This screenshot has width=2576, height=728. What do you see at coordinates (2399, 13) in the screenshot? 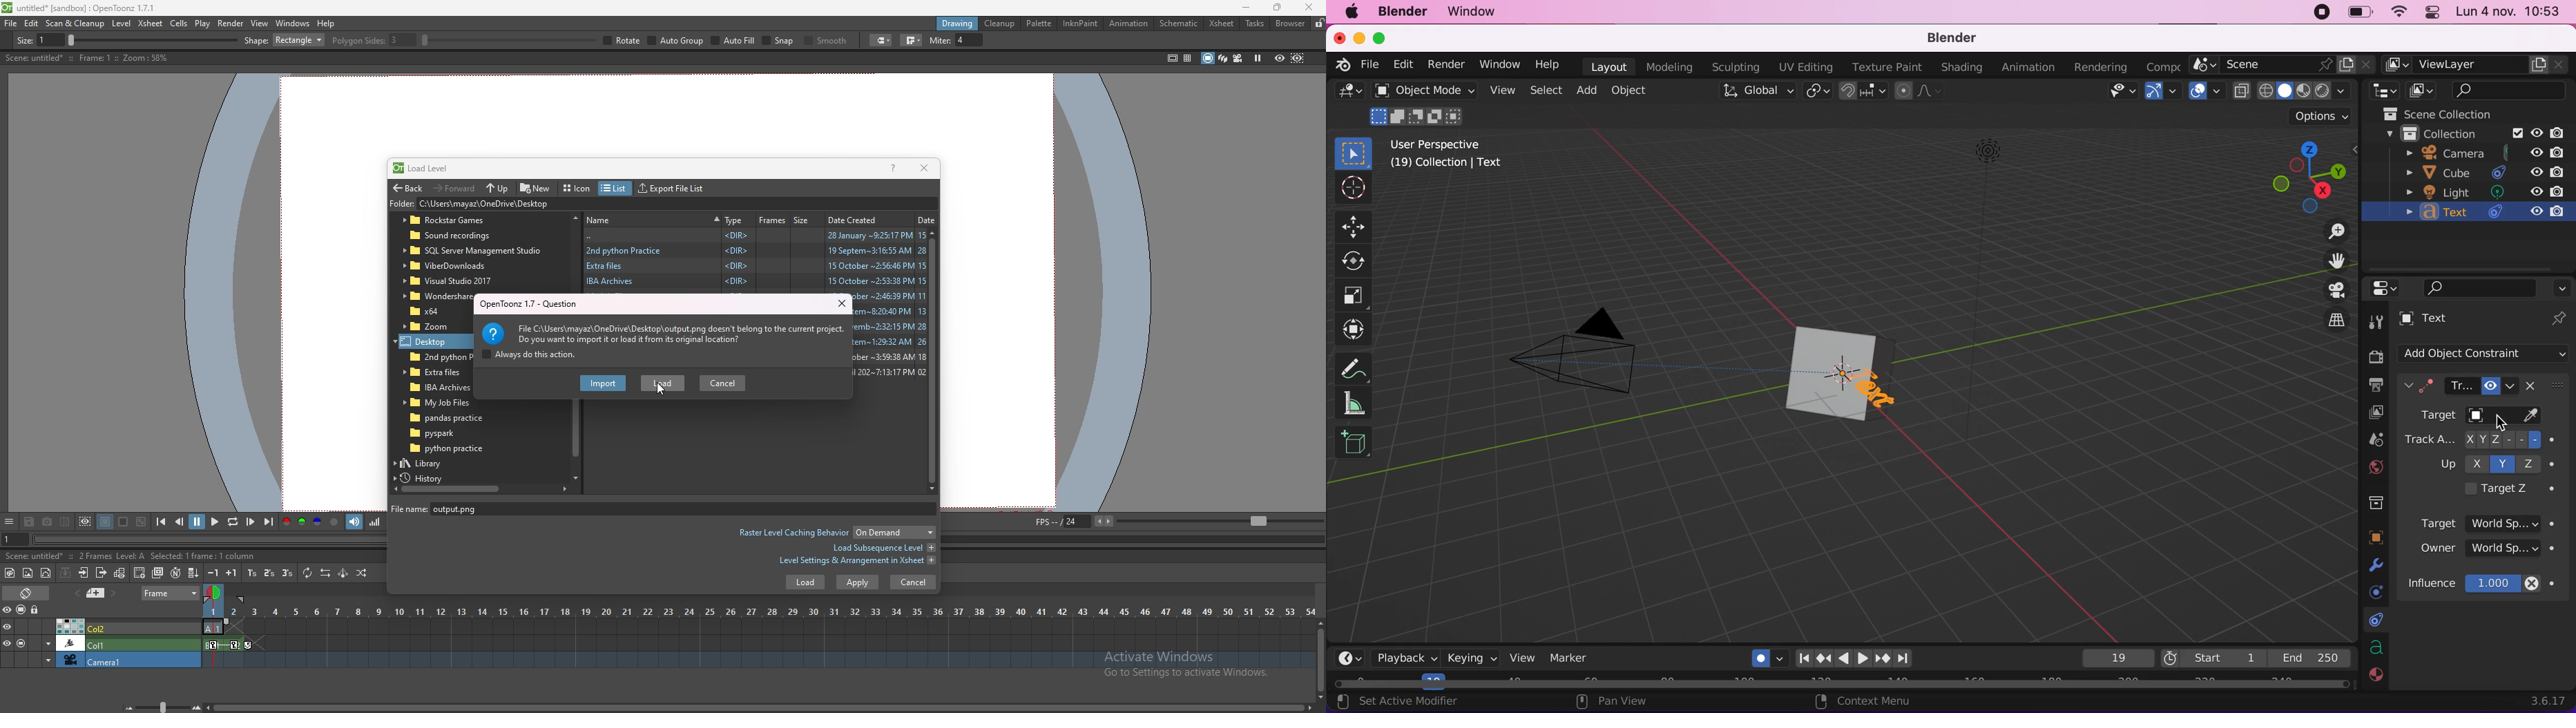
I see `wifi` at bounding box center [2399, 13].